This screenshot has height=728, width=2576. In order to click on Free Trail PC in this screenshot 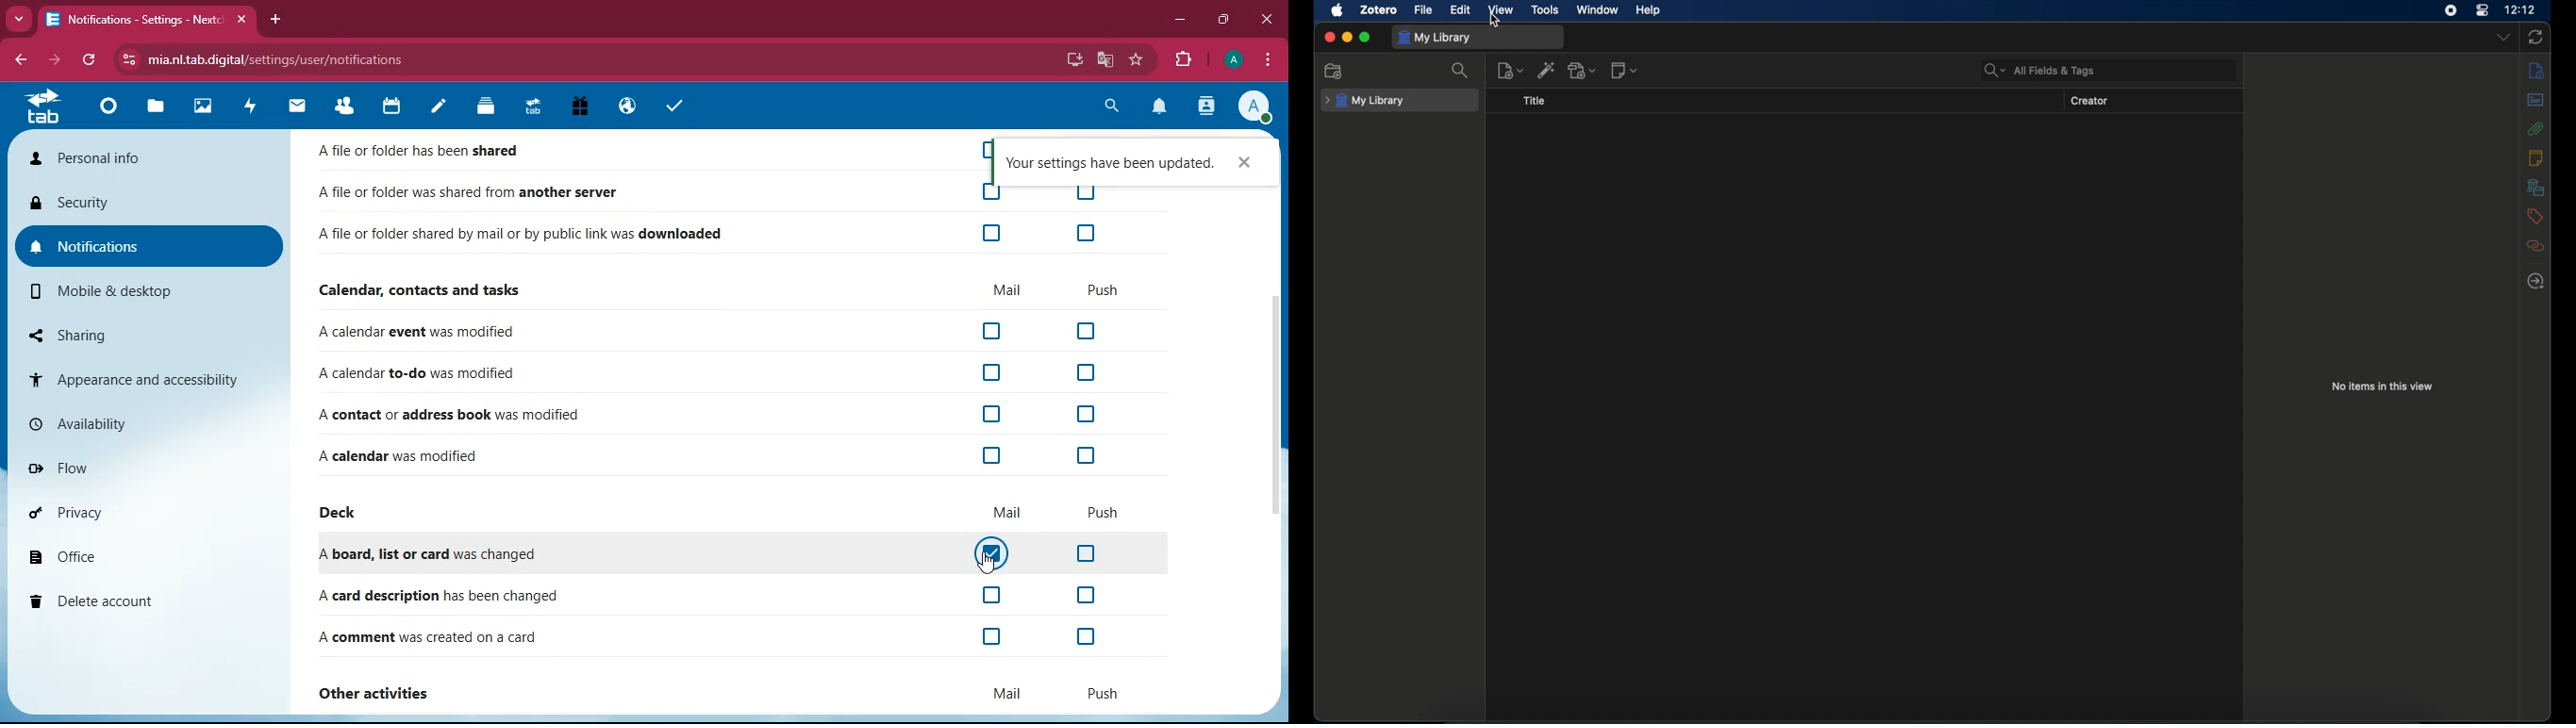, I will do `click(579, 107)`.